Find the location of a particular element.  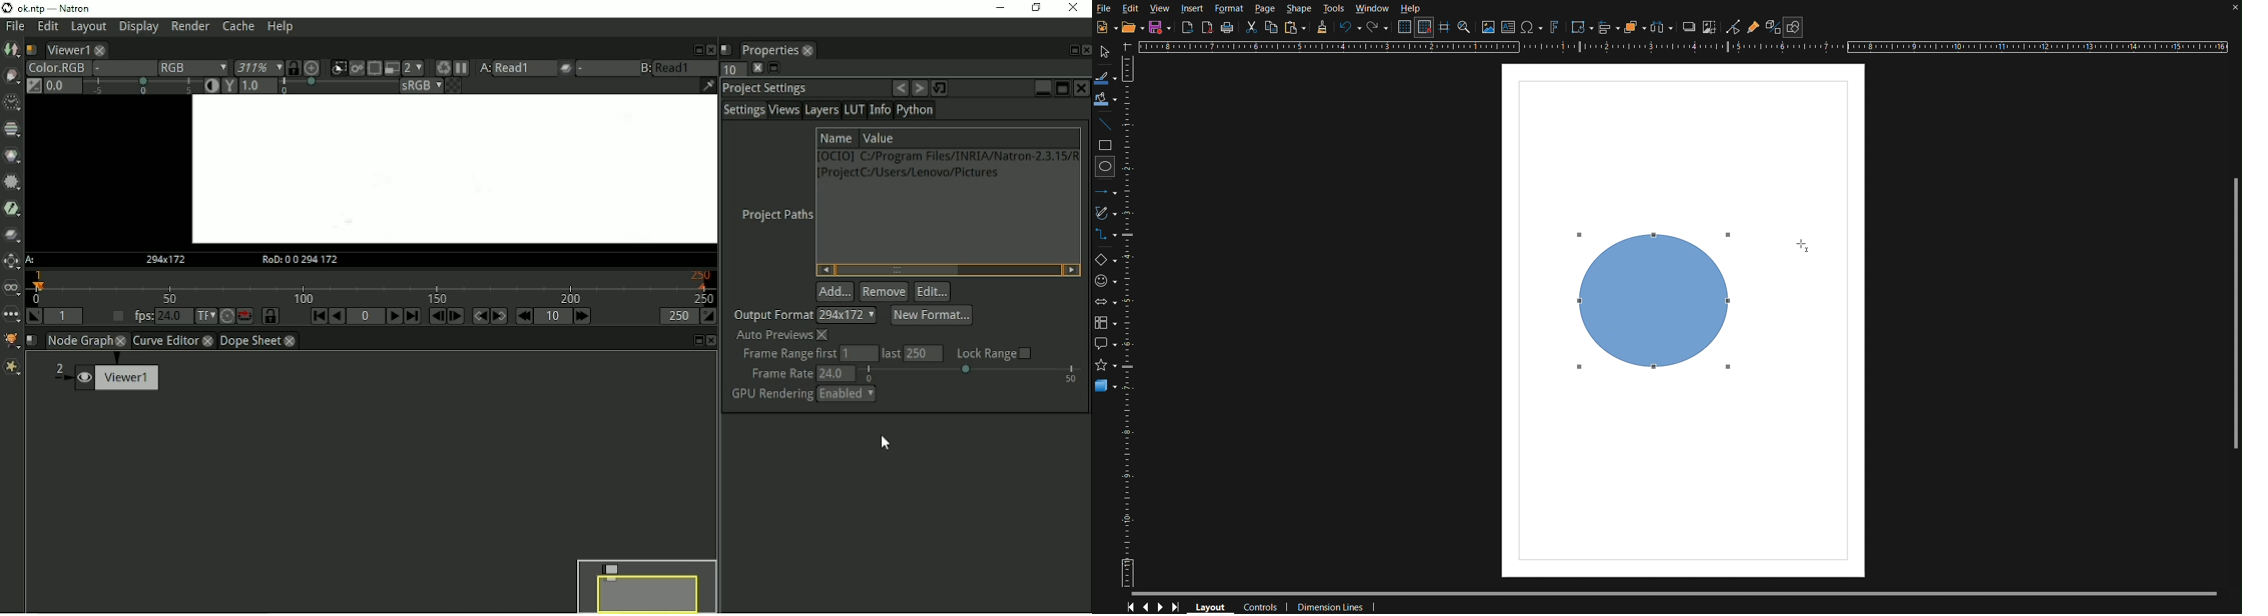

Transformation is located at coordinates (1581, 28).